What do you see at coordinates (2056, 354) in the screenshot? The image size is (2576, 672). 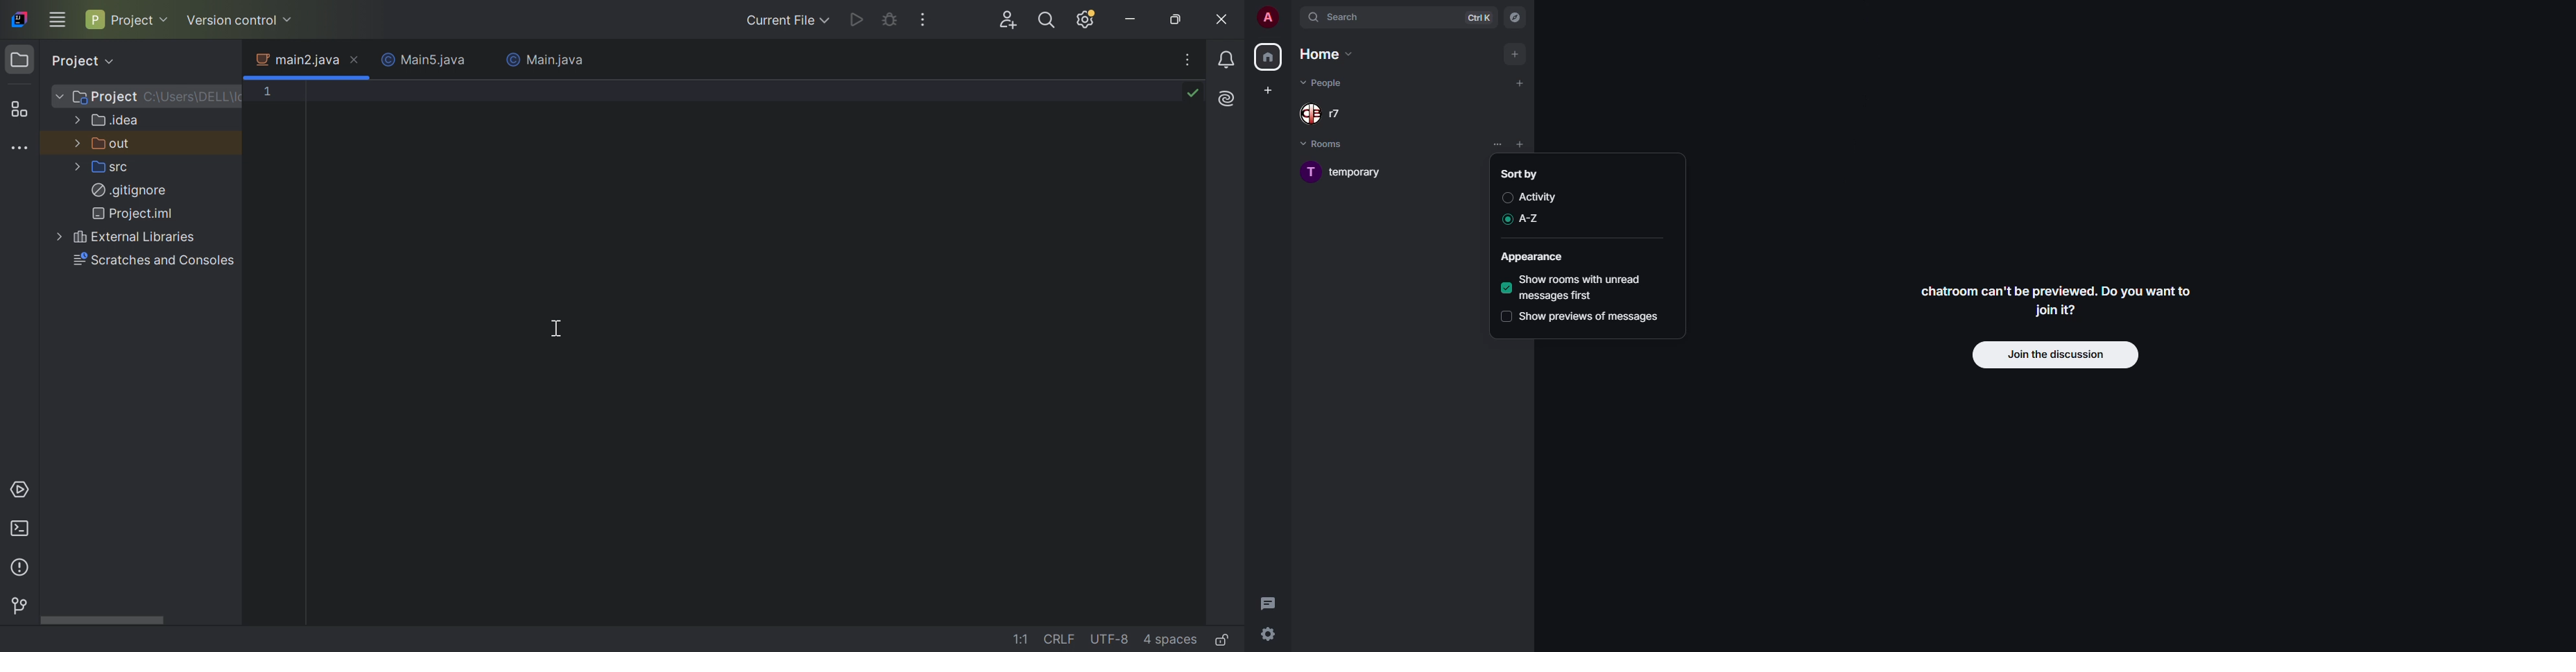 I see `join discussion` at bounding box center [2056, 354].